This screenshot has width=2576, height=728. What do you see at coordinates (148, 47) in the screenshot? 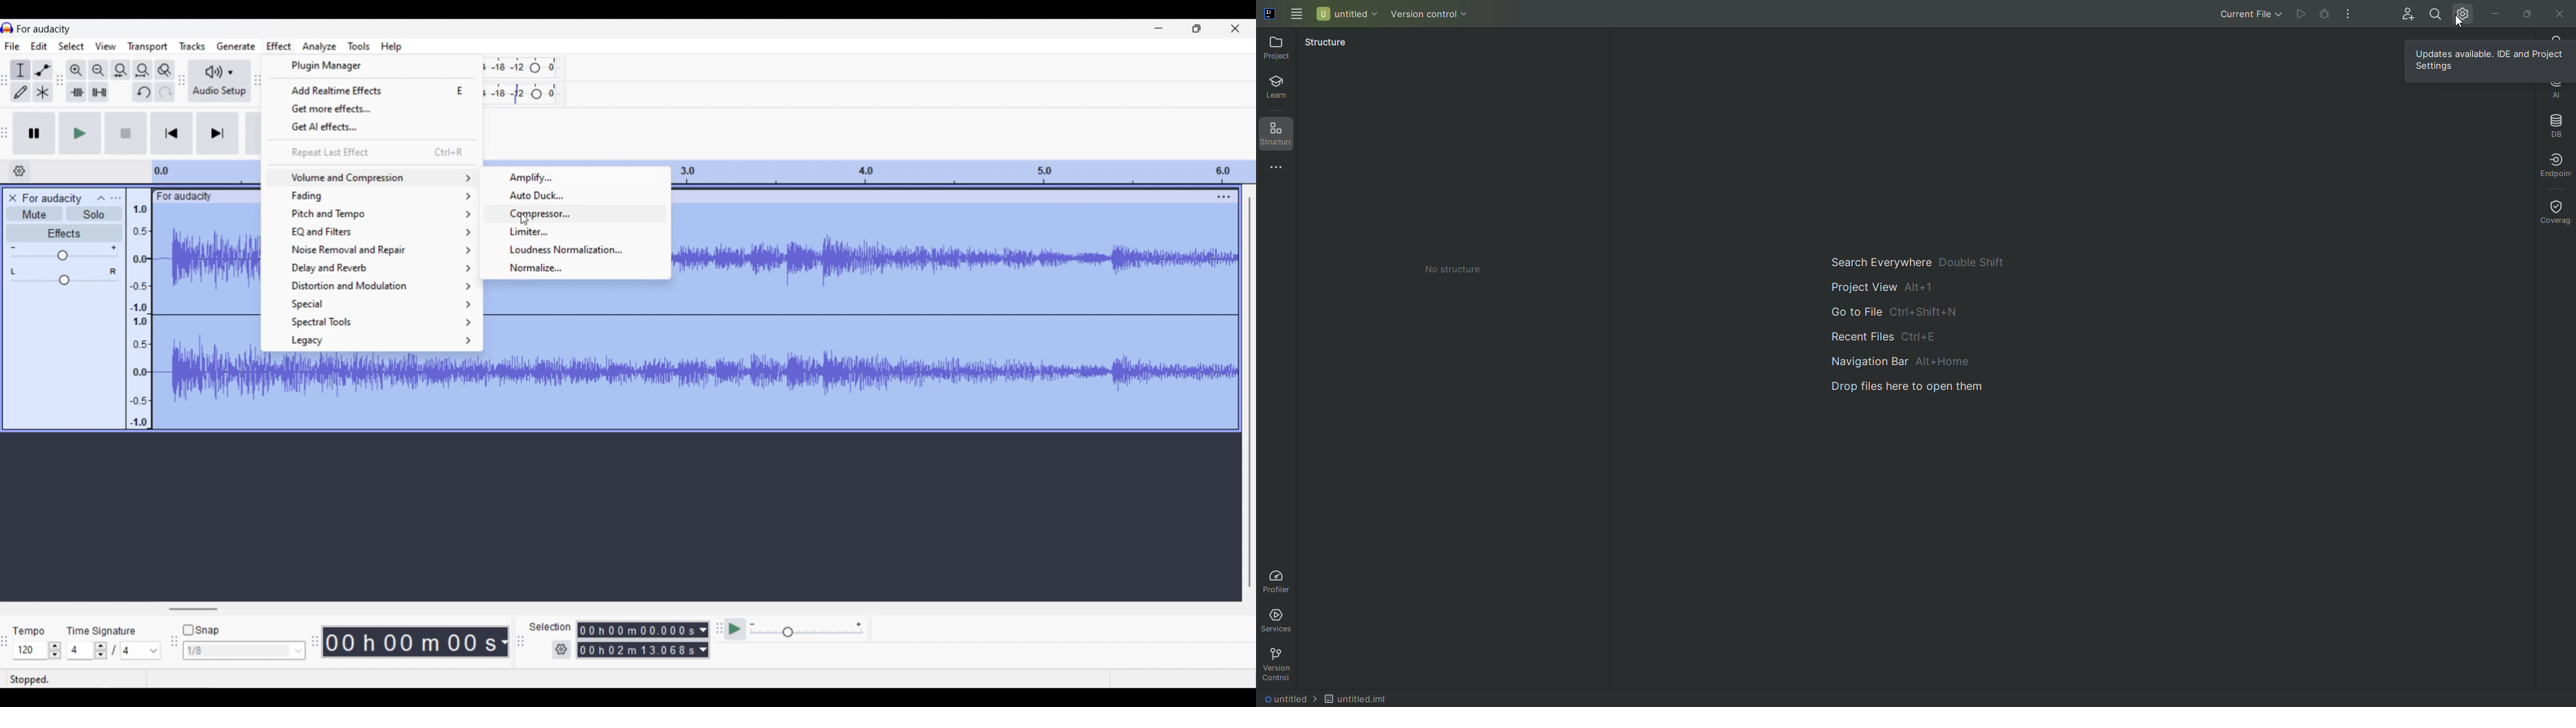
I see `Transport menu` at bounding box center [148, 47].